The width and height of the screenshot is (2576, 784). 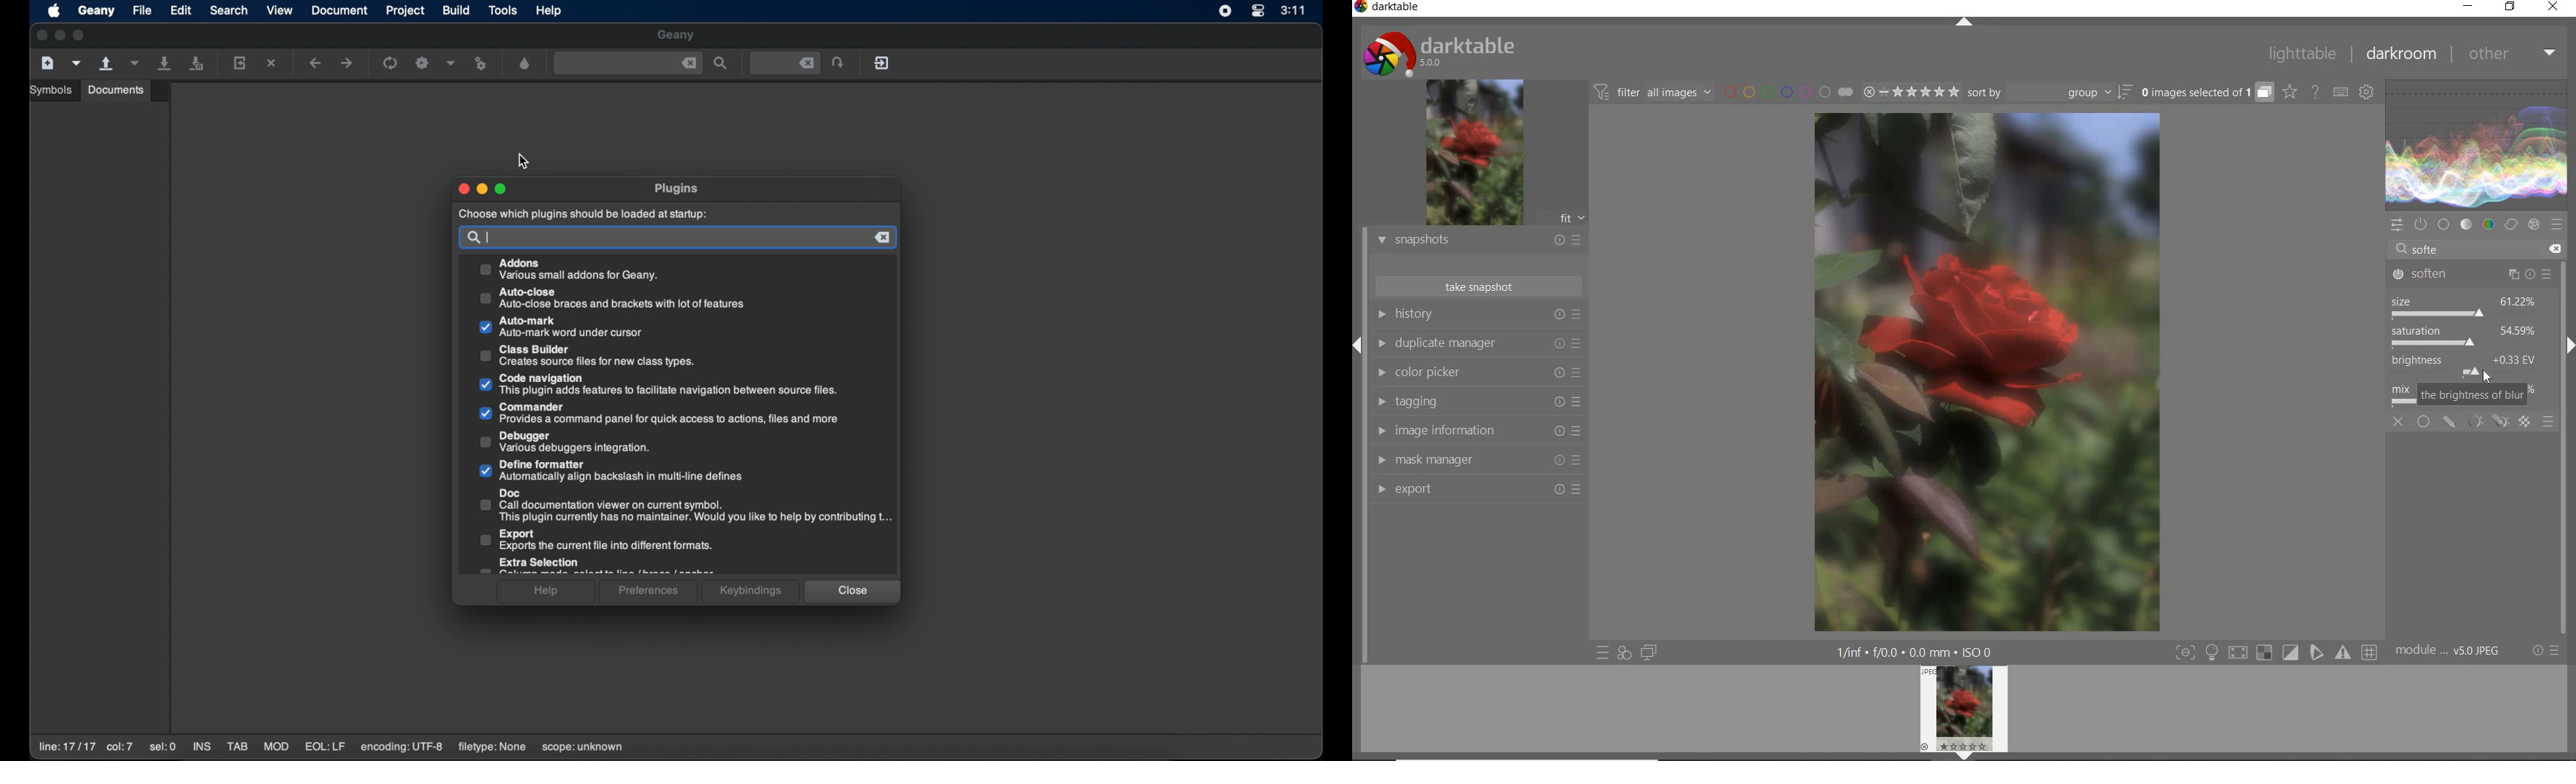 I want to click on soften, so click(x=2474, y=273).